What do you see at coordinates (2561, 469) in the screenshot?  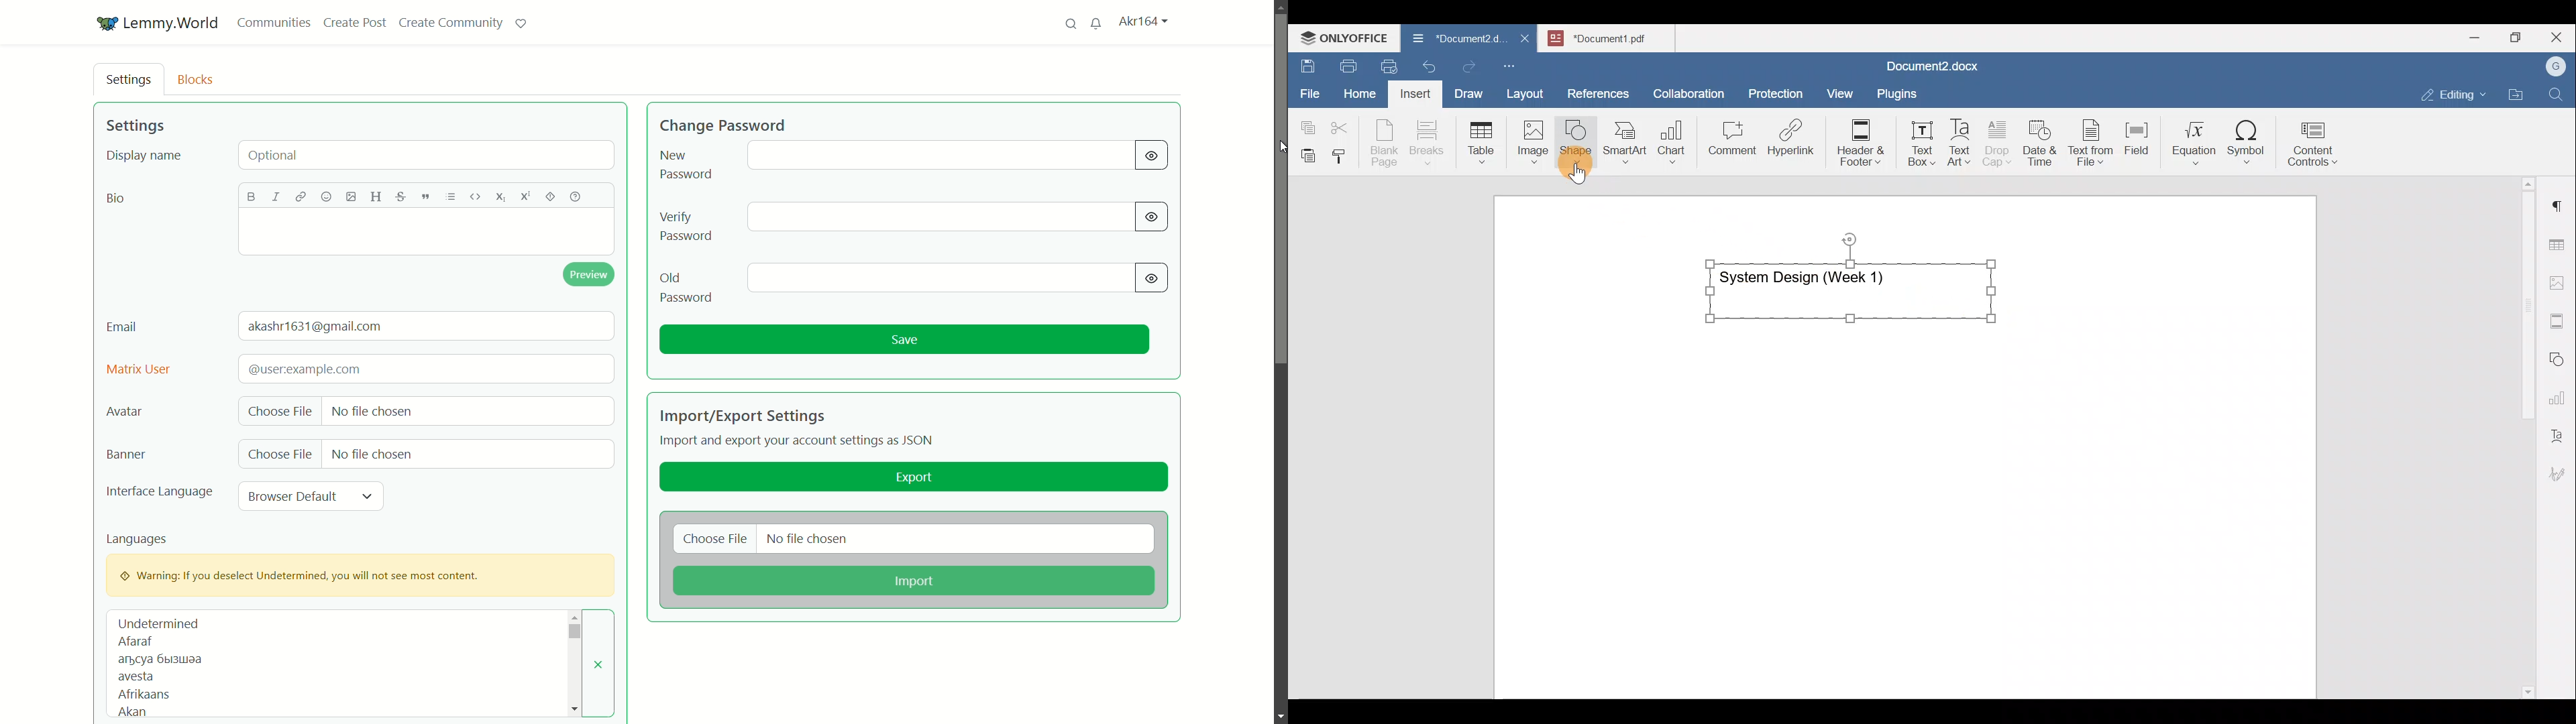 I see `Signature settings` at bounding box center [2561, 469].